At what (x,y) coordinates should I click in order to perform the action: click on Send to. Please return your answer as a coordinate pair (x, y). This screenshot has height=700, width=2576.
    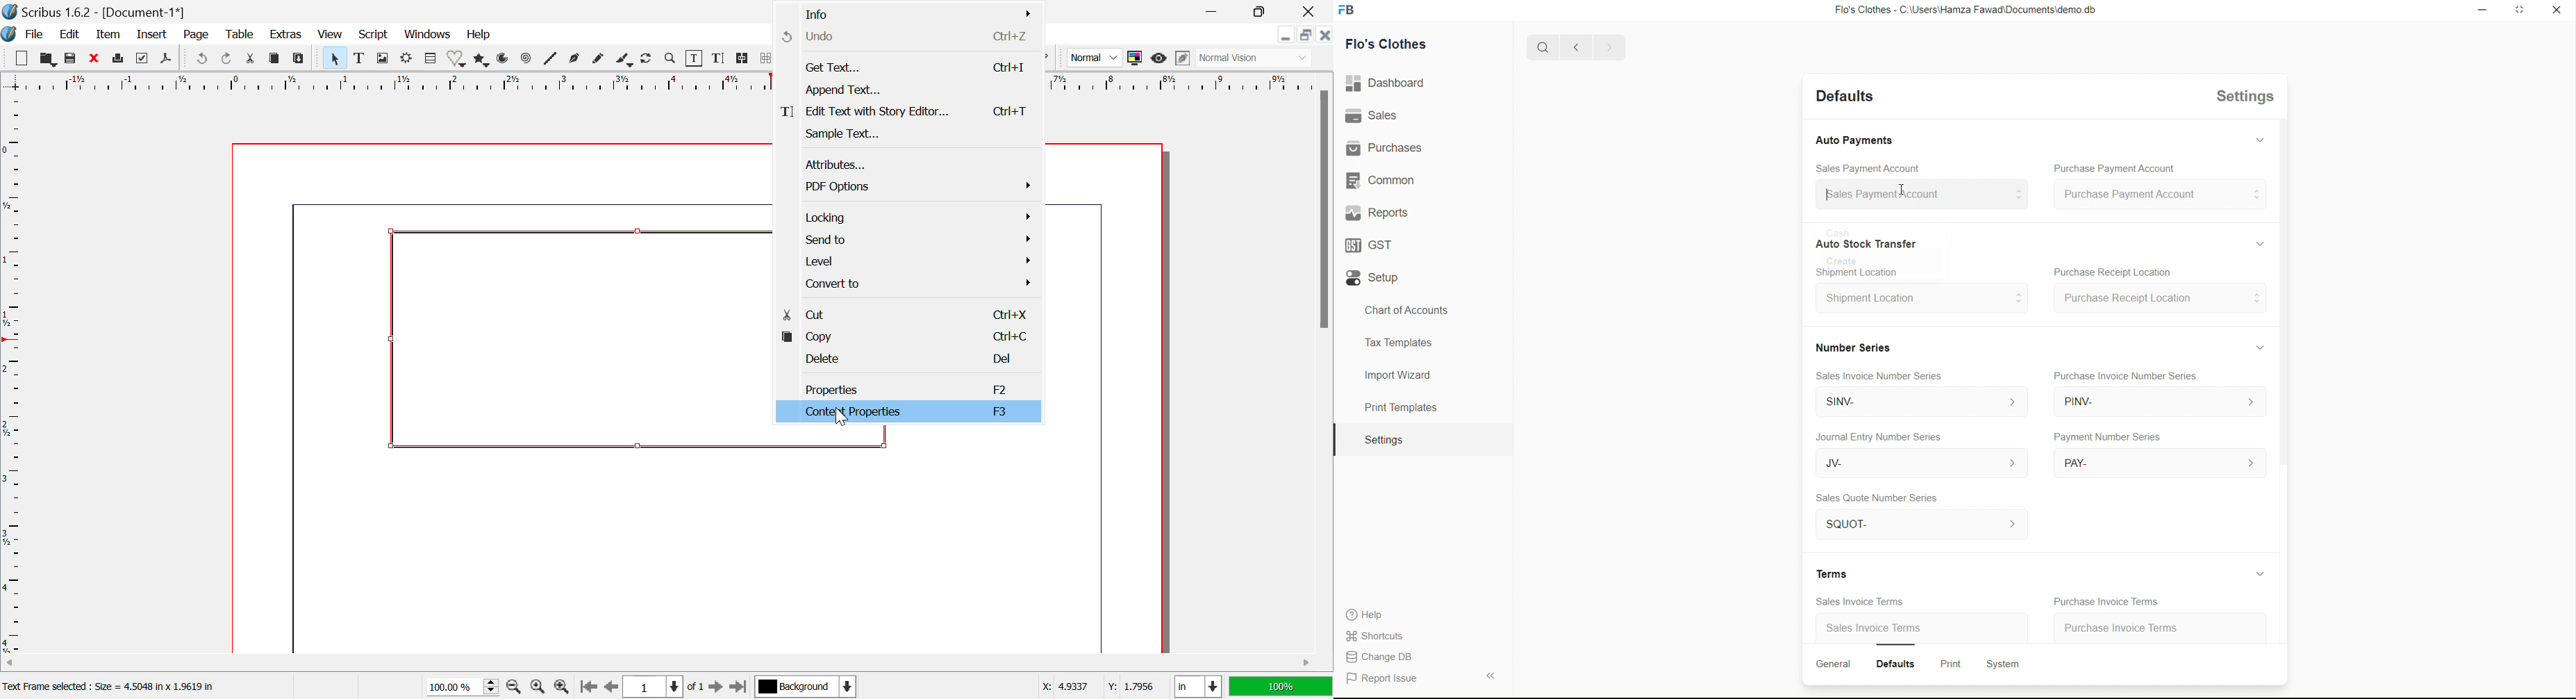
    Looking at the image, I should click on (909, 239).